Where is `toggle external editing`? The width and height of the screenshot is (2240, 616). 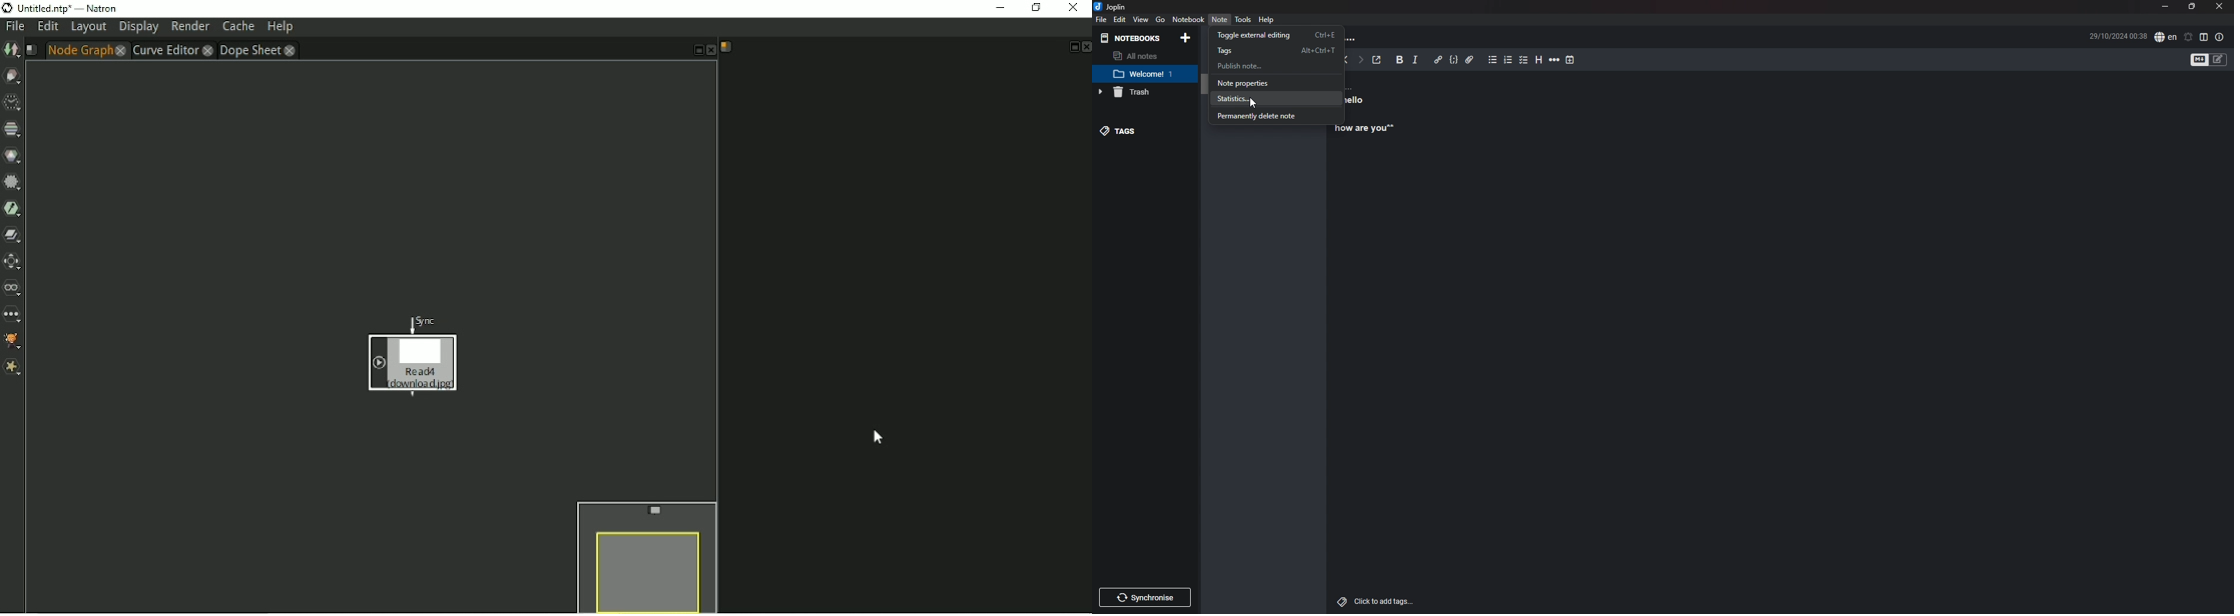
toggle external editing is located at coordinates (1276, 35).